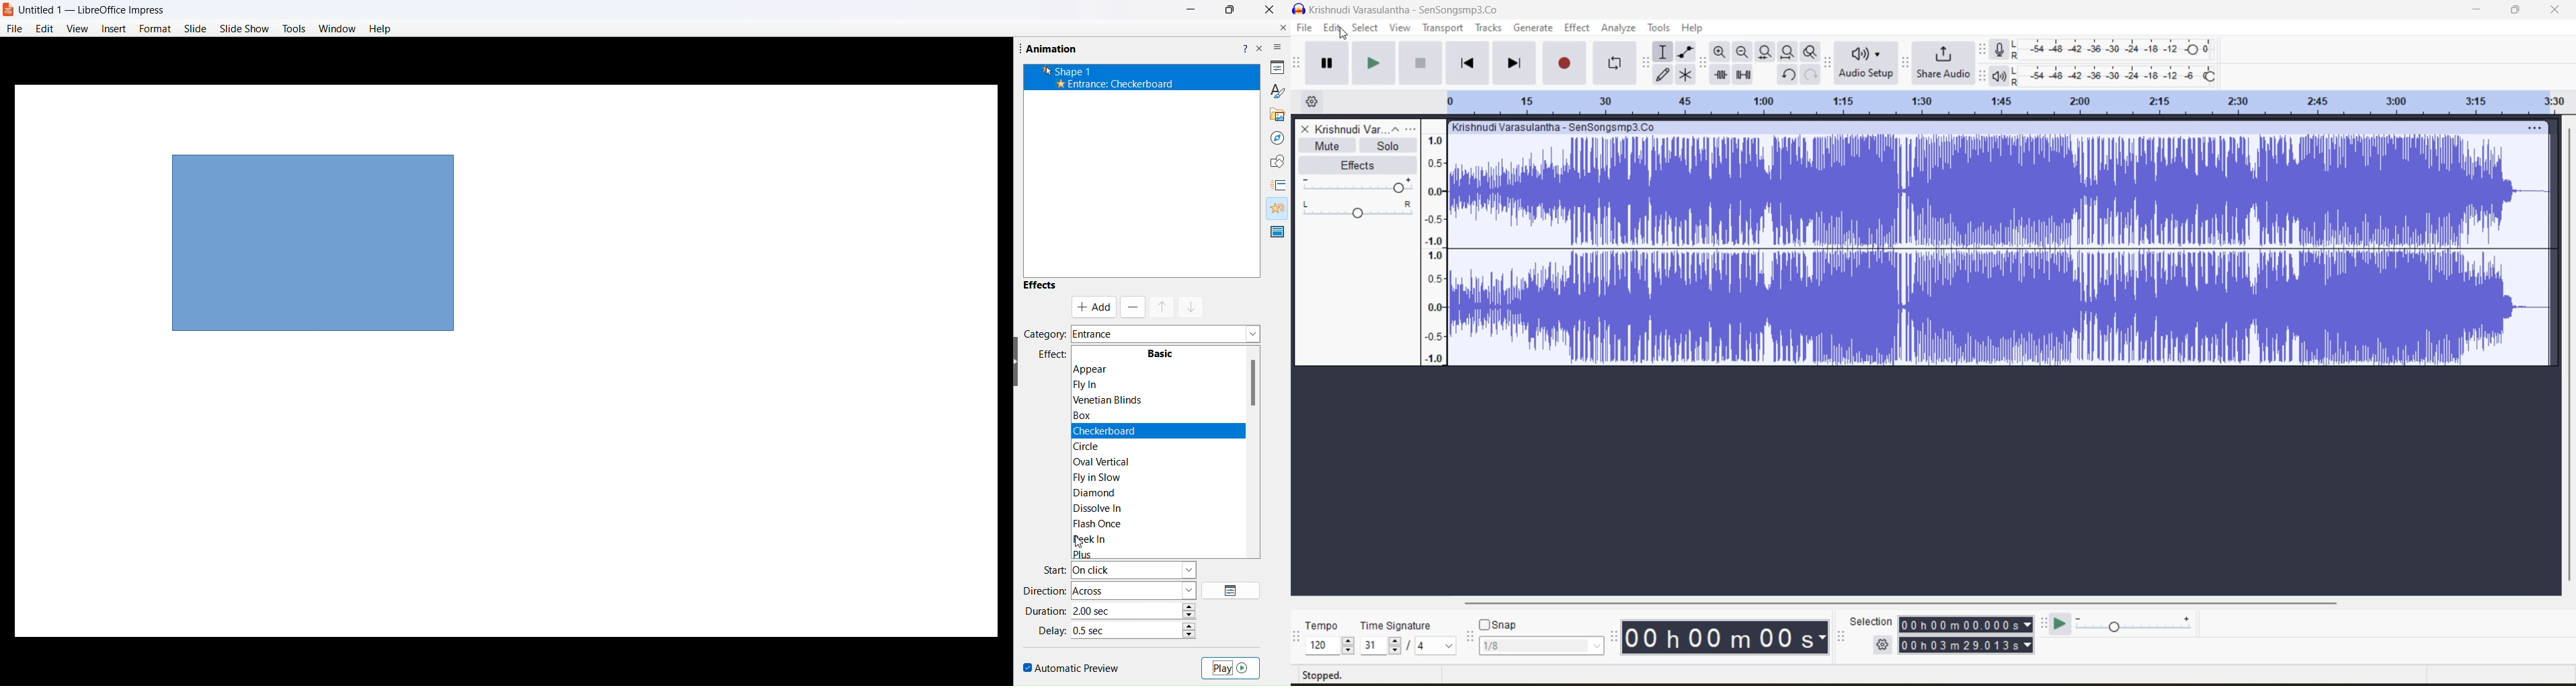 The height and width of the screenshot is (700, 2576). I want to click on effect, so click(1578, 28).